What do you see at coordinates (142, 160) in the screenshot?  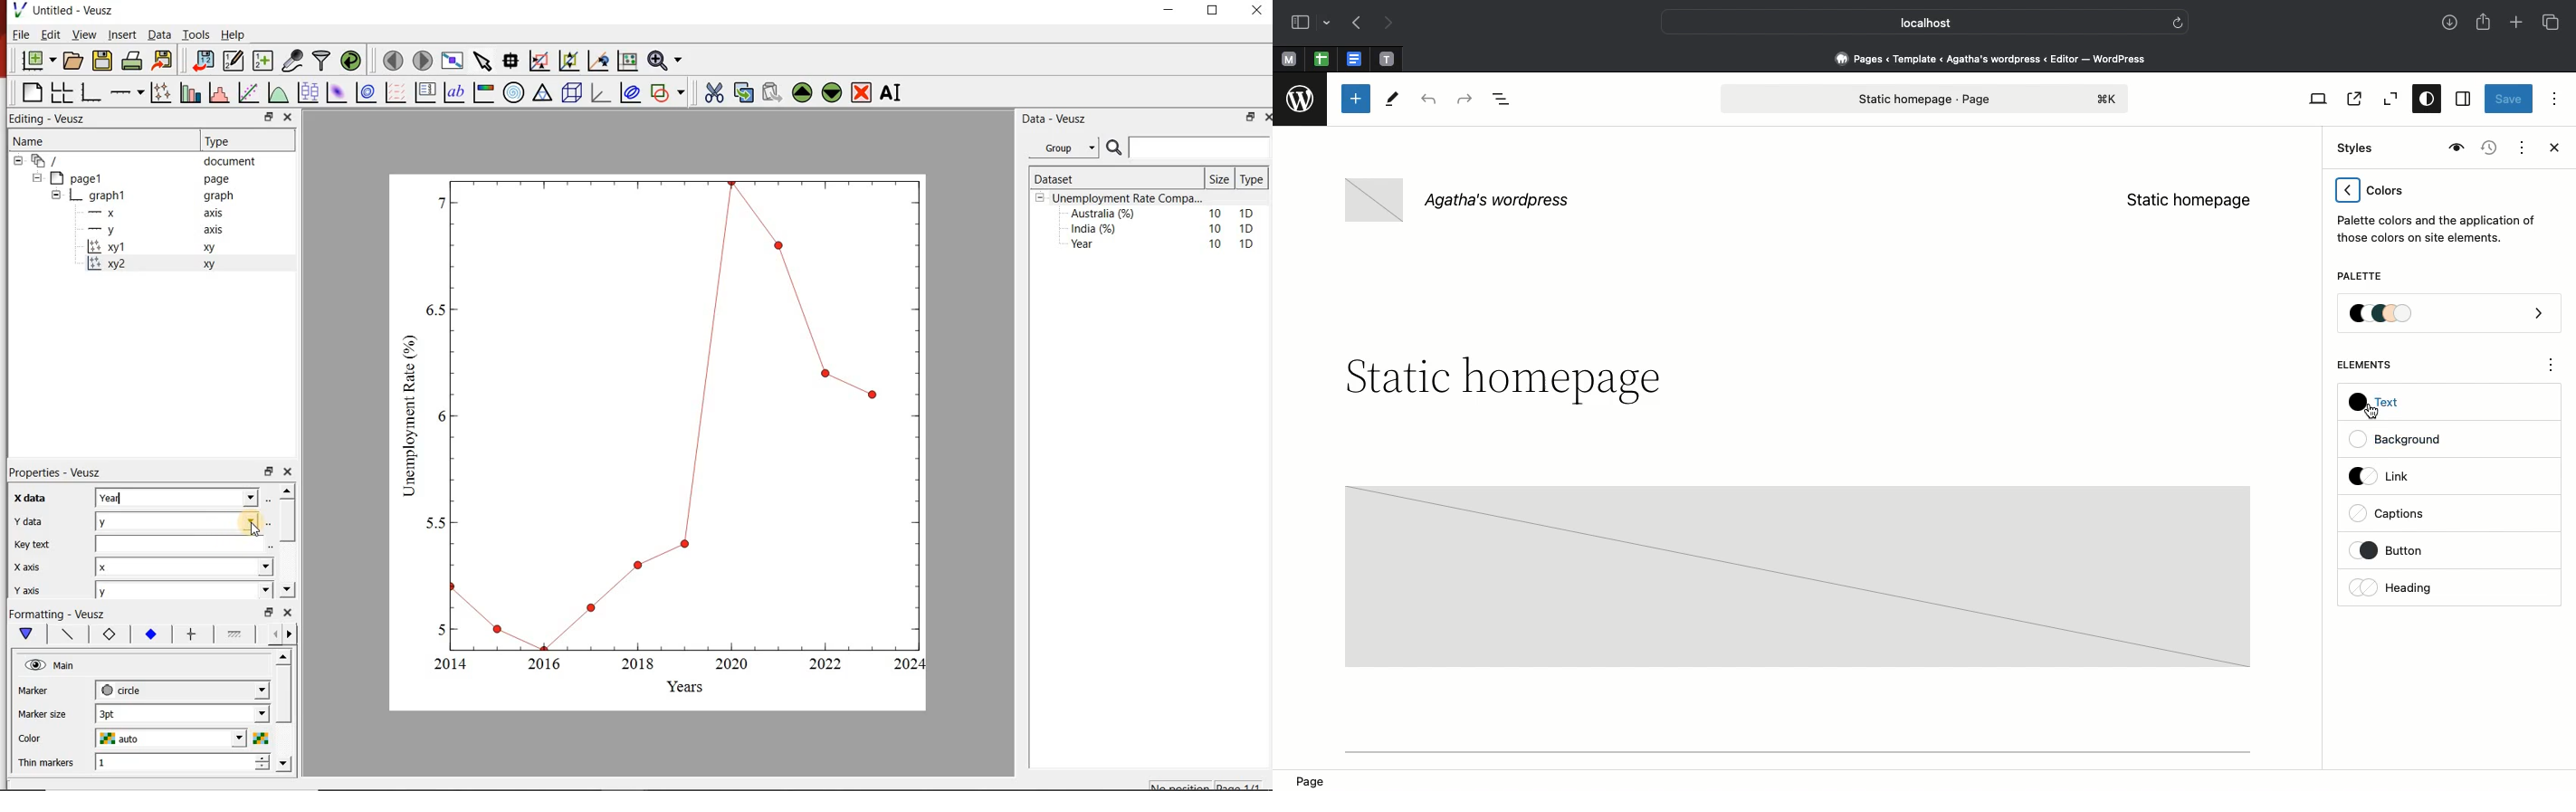 I see `‘document` at bounding box center [142, 160].